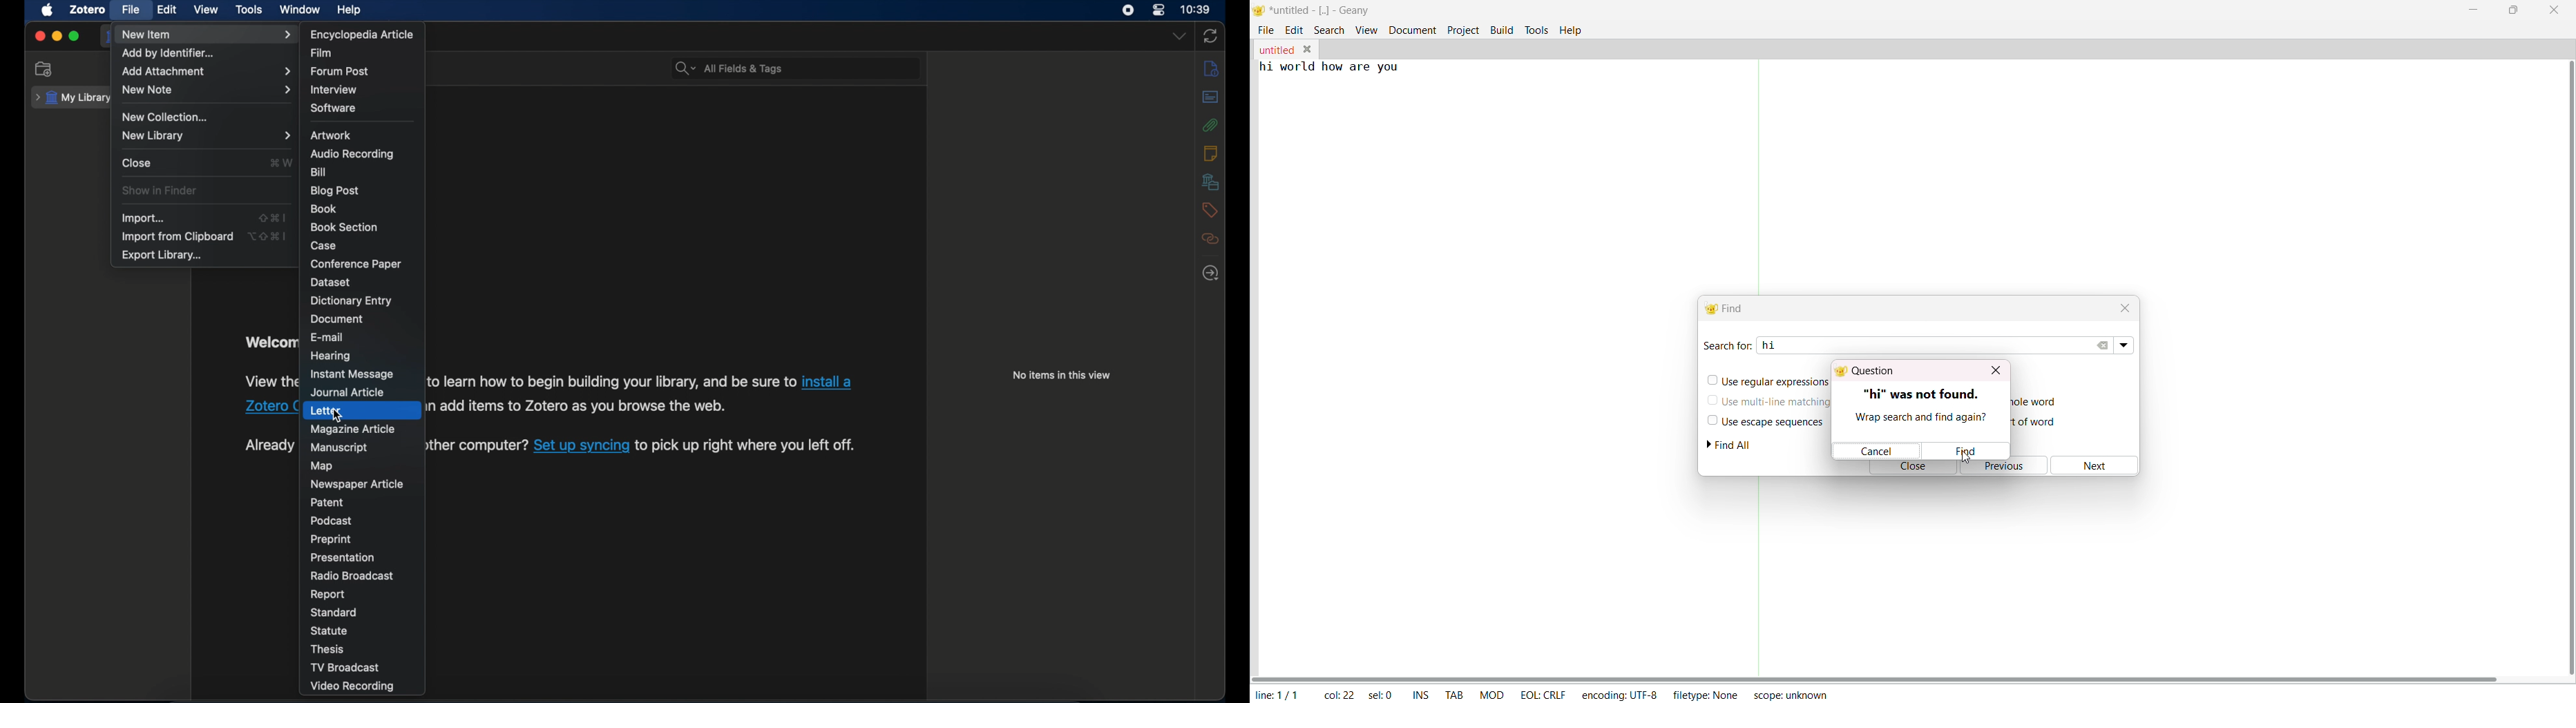 Image resolution: width=2576 pixels, height=728 pixels. I want to click on minimize, so click(58, 37).